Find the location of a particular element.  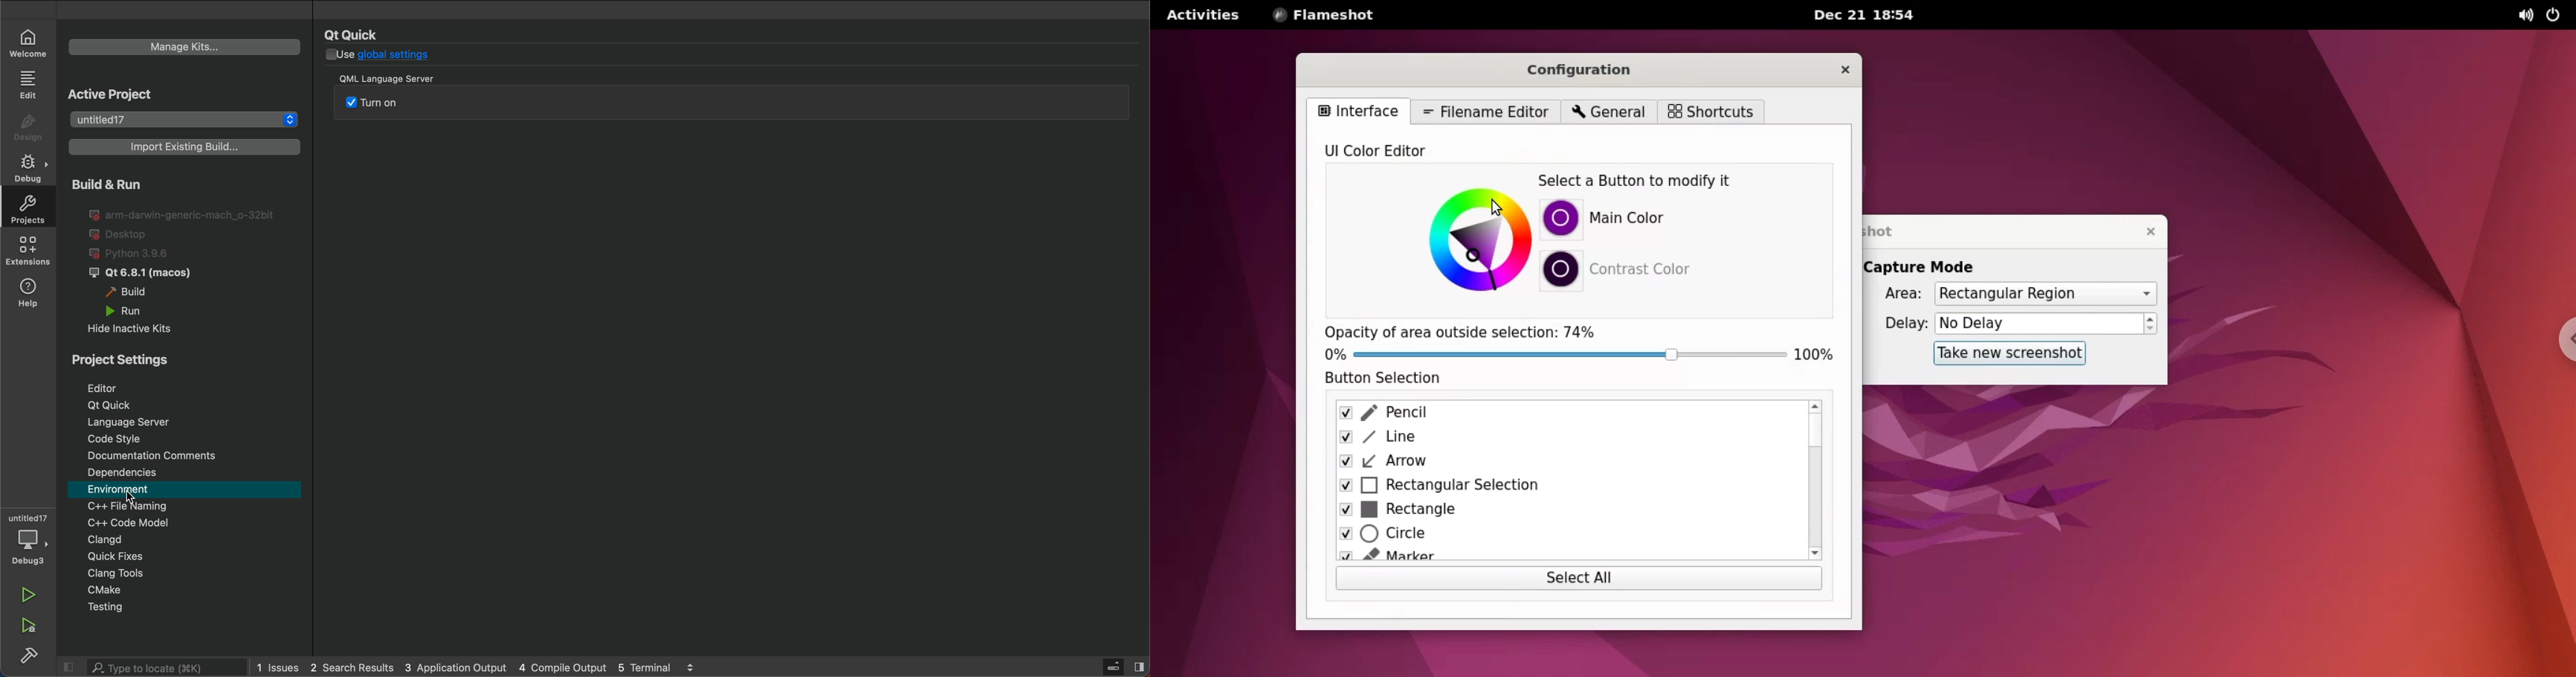

3 application output is located at coordinates (454, 667).